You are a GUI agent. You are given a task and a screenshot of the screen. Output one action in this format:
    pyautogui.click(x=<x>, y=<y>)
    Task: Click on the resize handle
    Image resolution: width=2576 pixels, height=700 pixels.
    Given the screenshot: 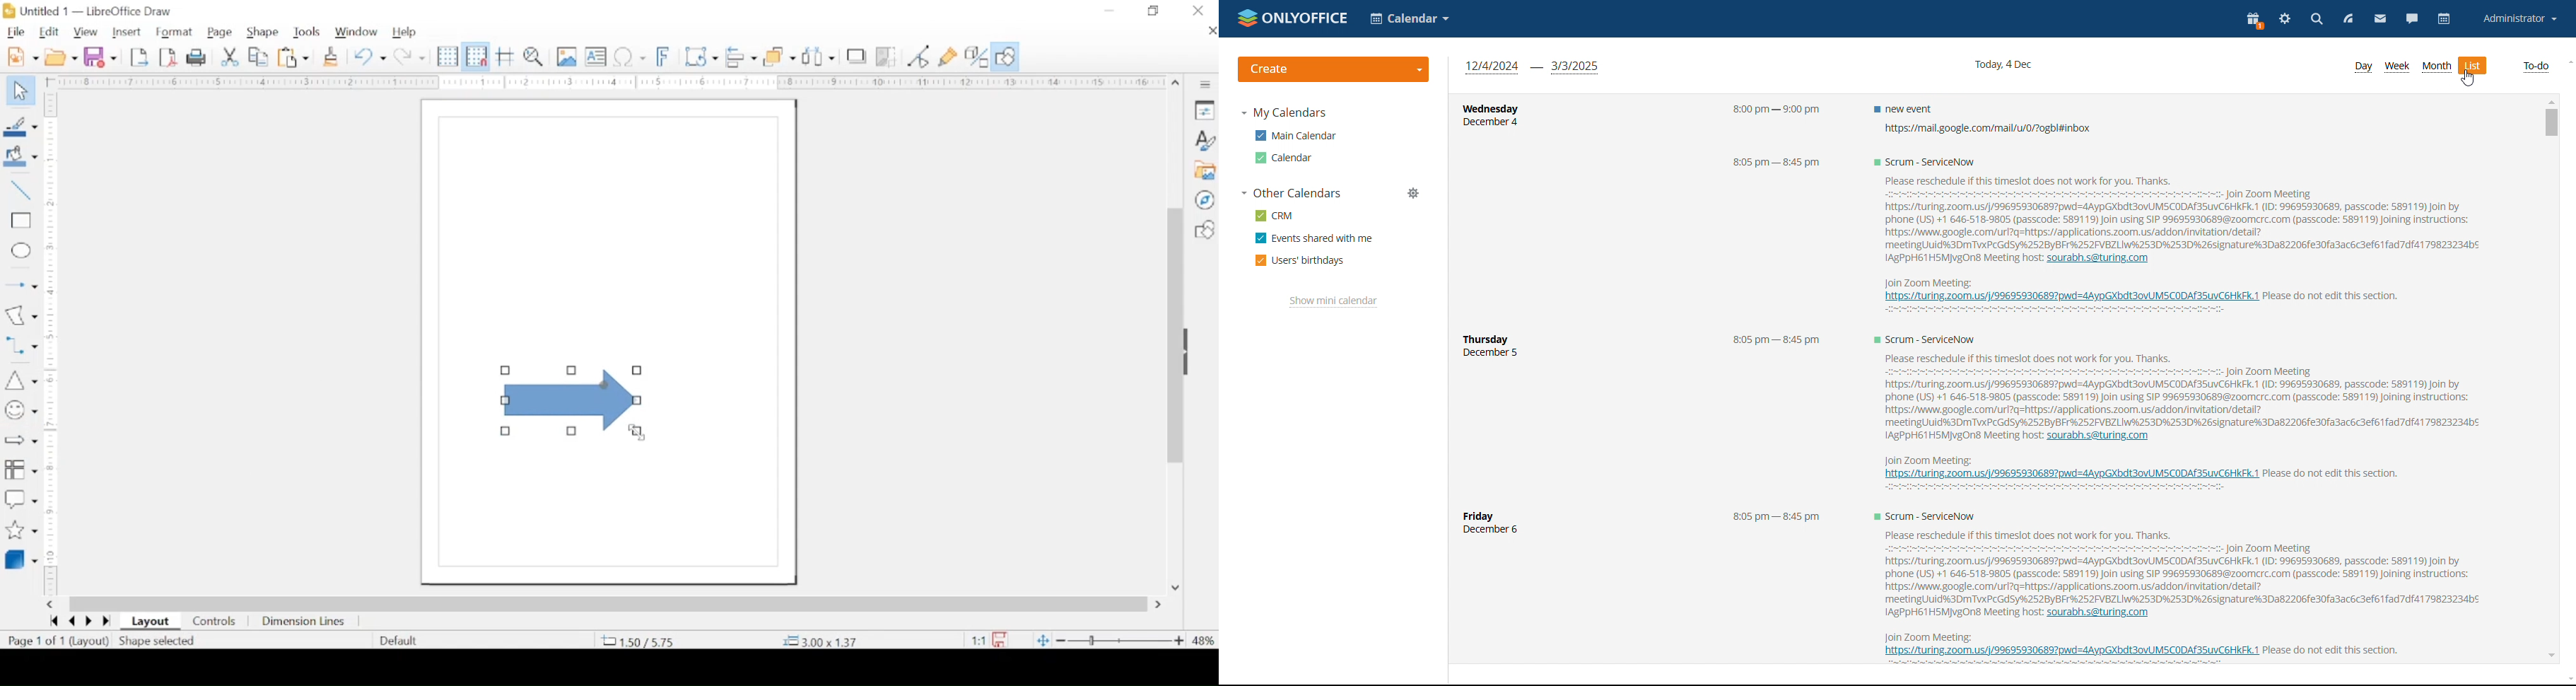 What is the action you would take?
    pyautogui.click(x=507, y=432)
    